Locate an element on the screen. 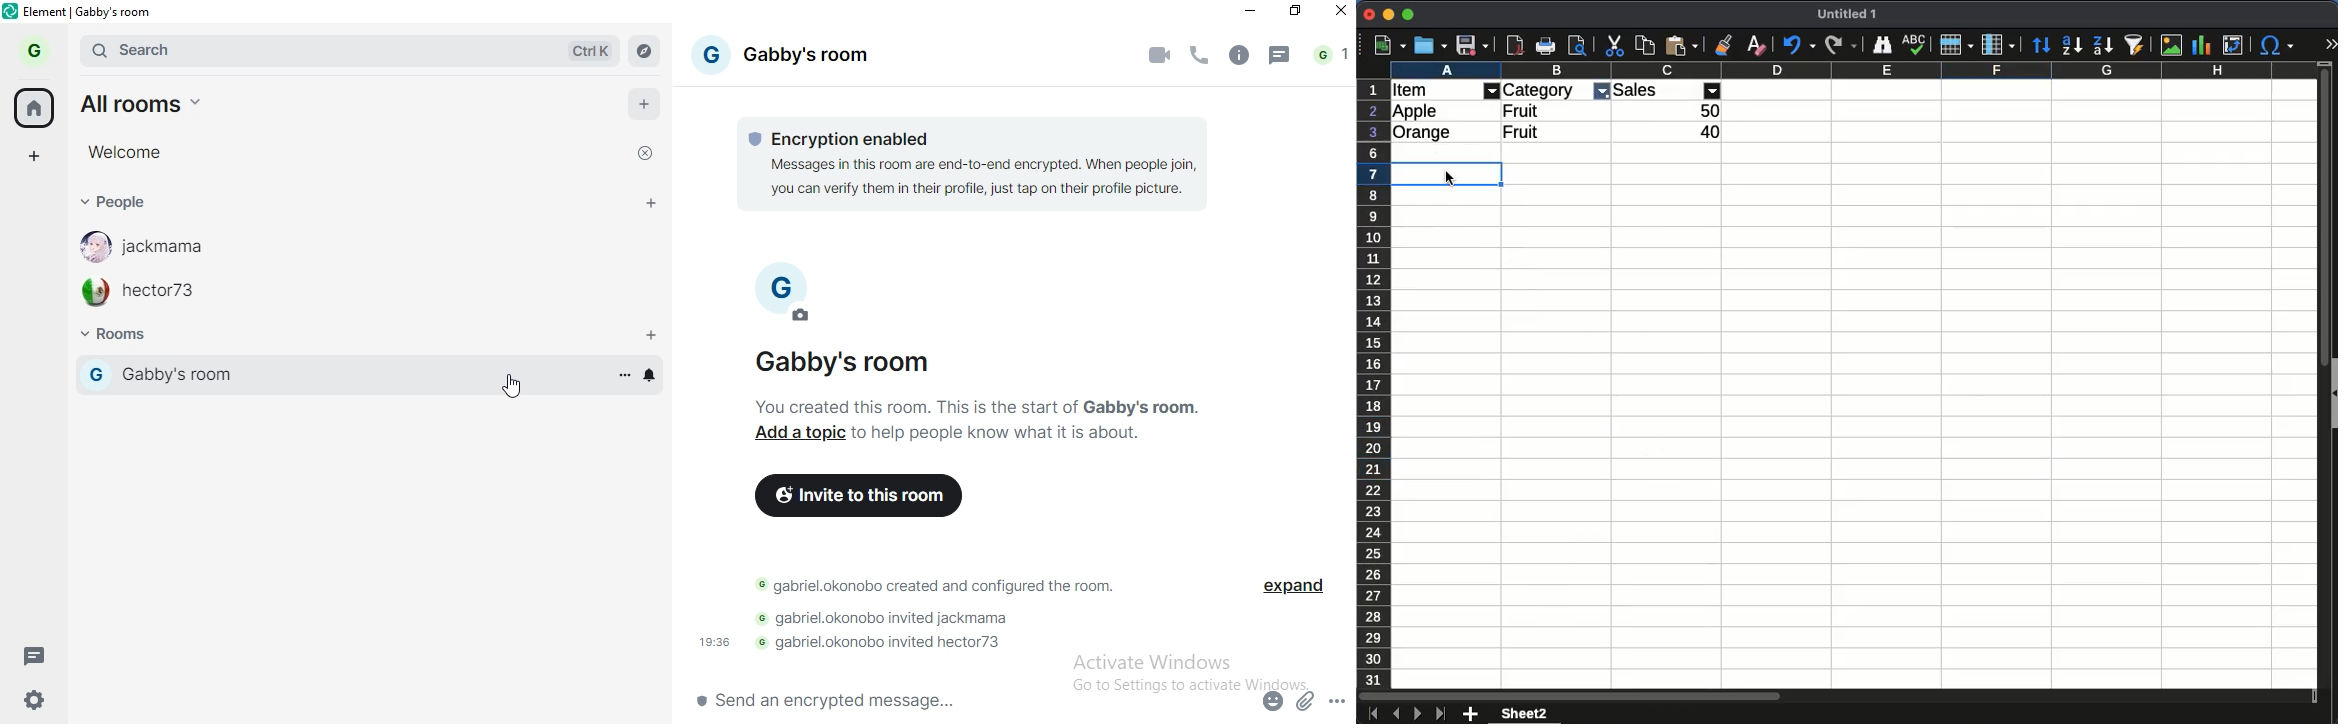 This screenshot has width=2352, height=728. filter is located at coordinates (1713, 90).